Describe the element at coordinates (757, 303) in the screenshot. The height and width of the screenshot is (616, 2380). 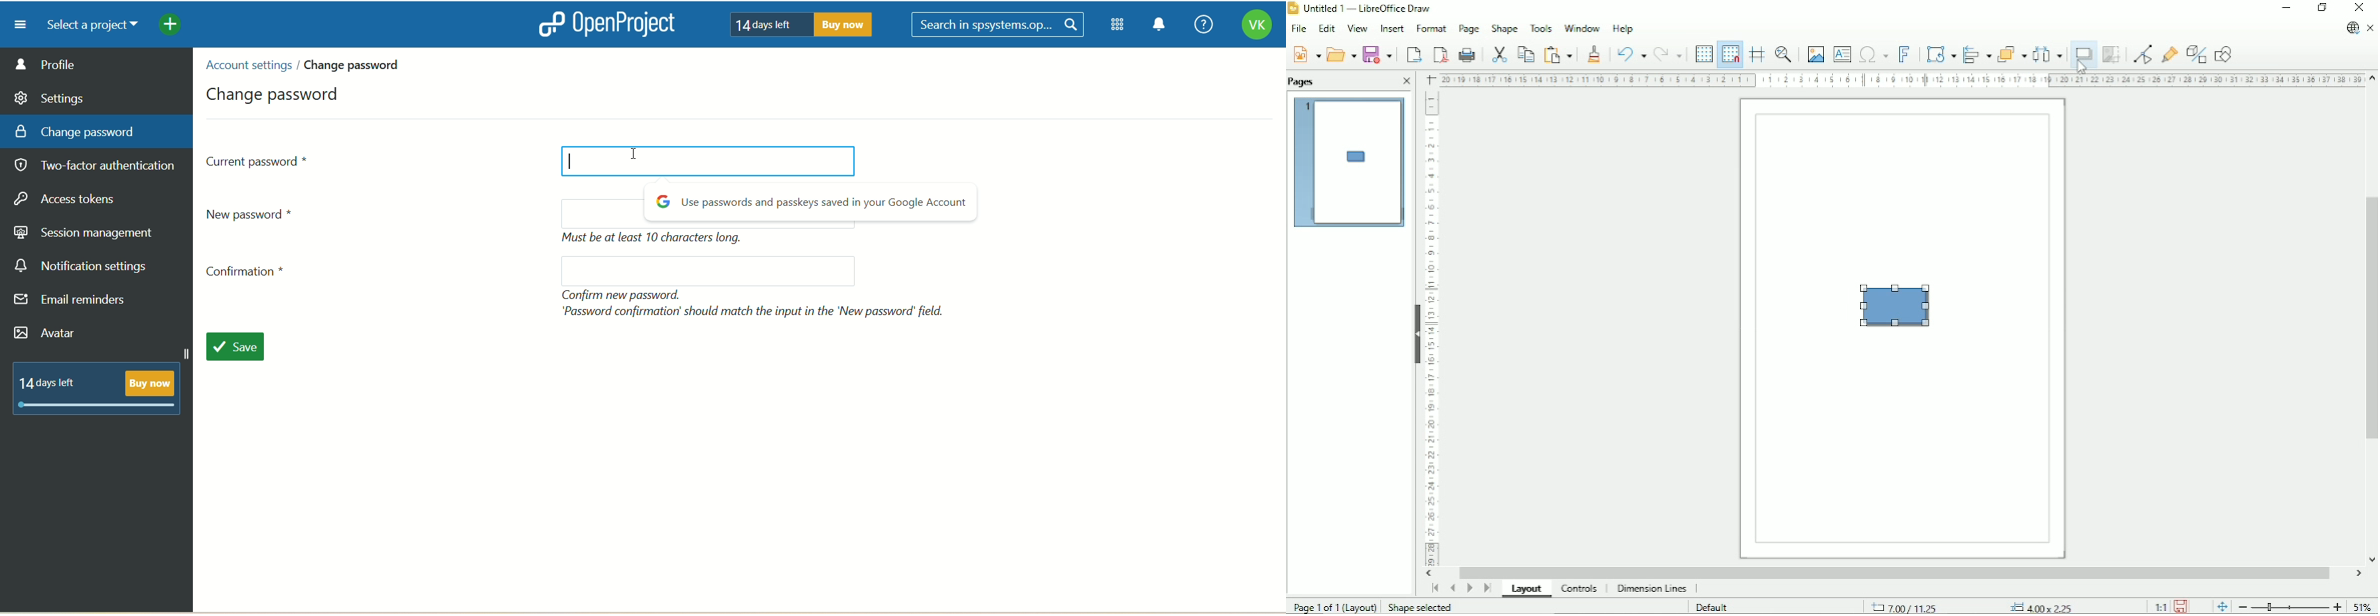
I see `text` at that location.